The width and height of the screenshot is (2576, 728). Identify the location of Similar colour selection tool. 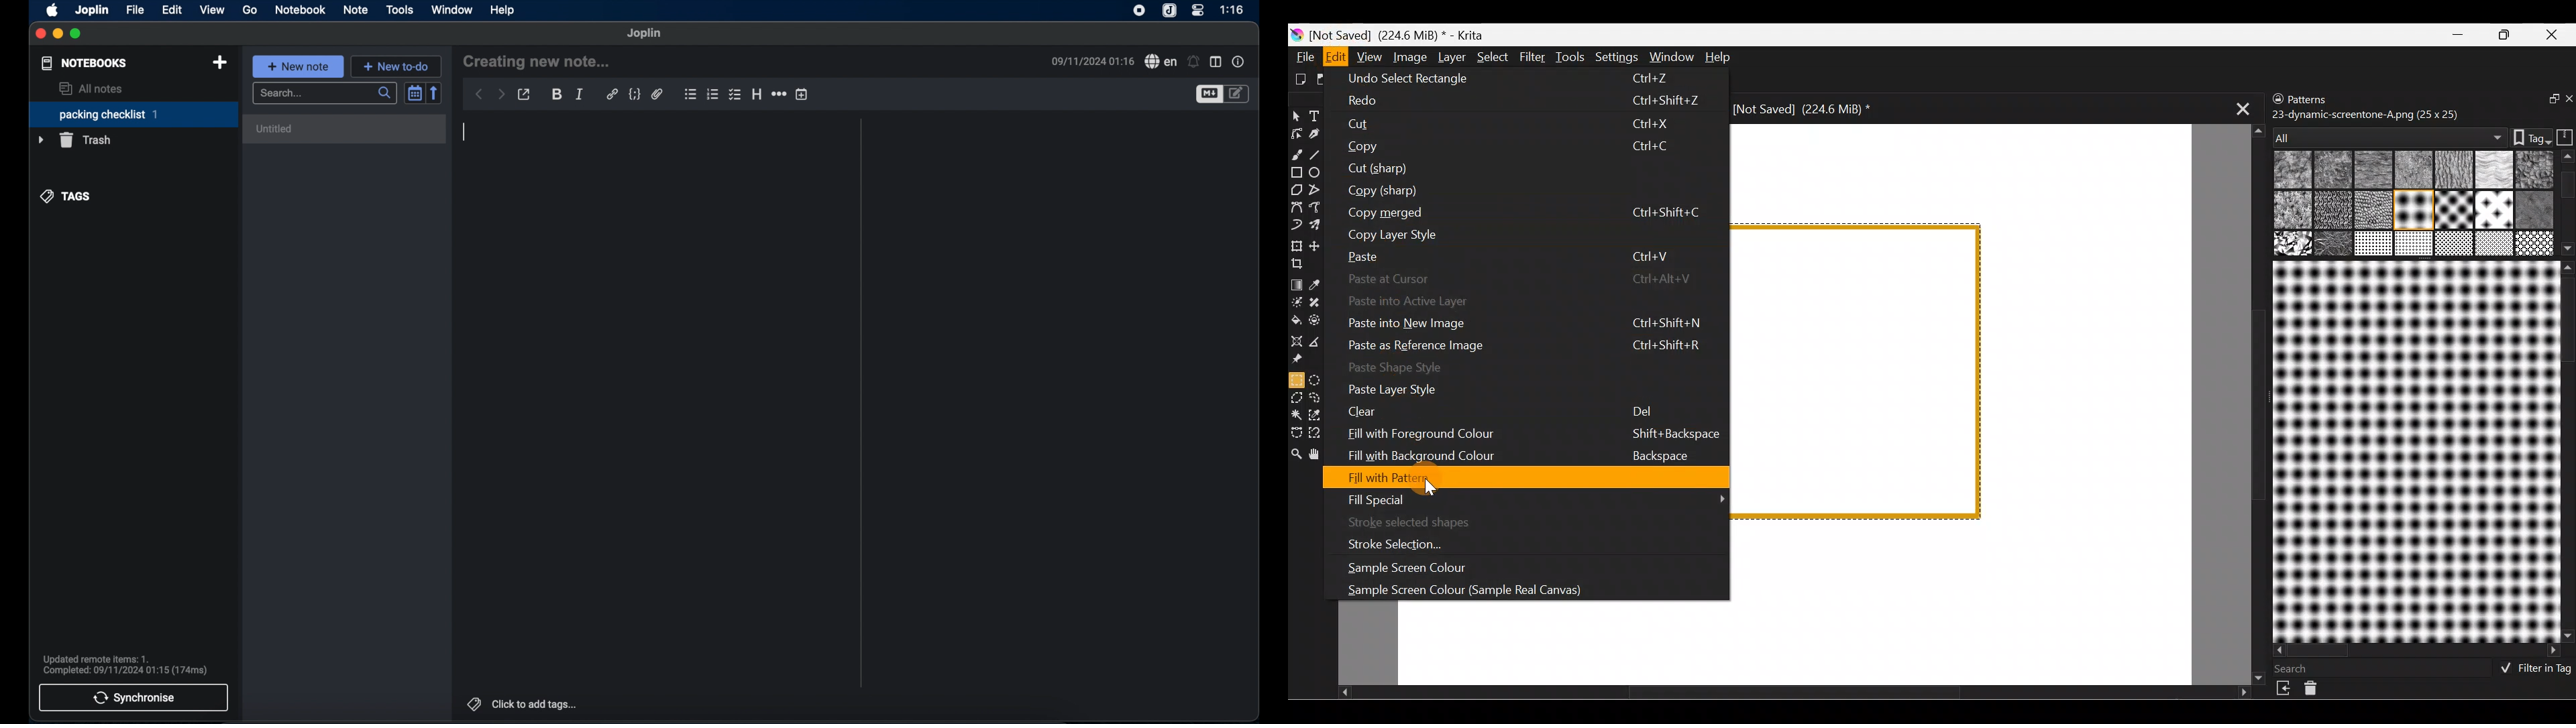
(1320, 417).